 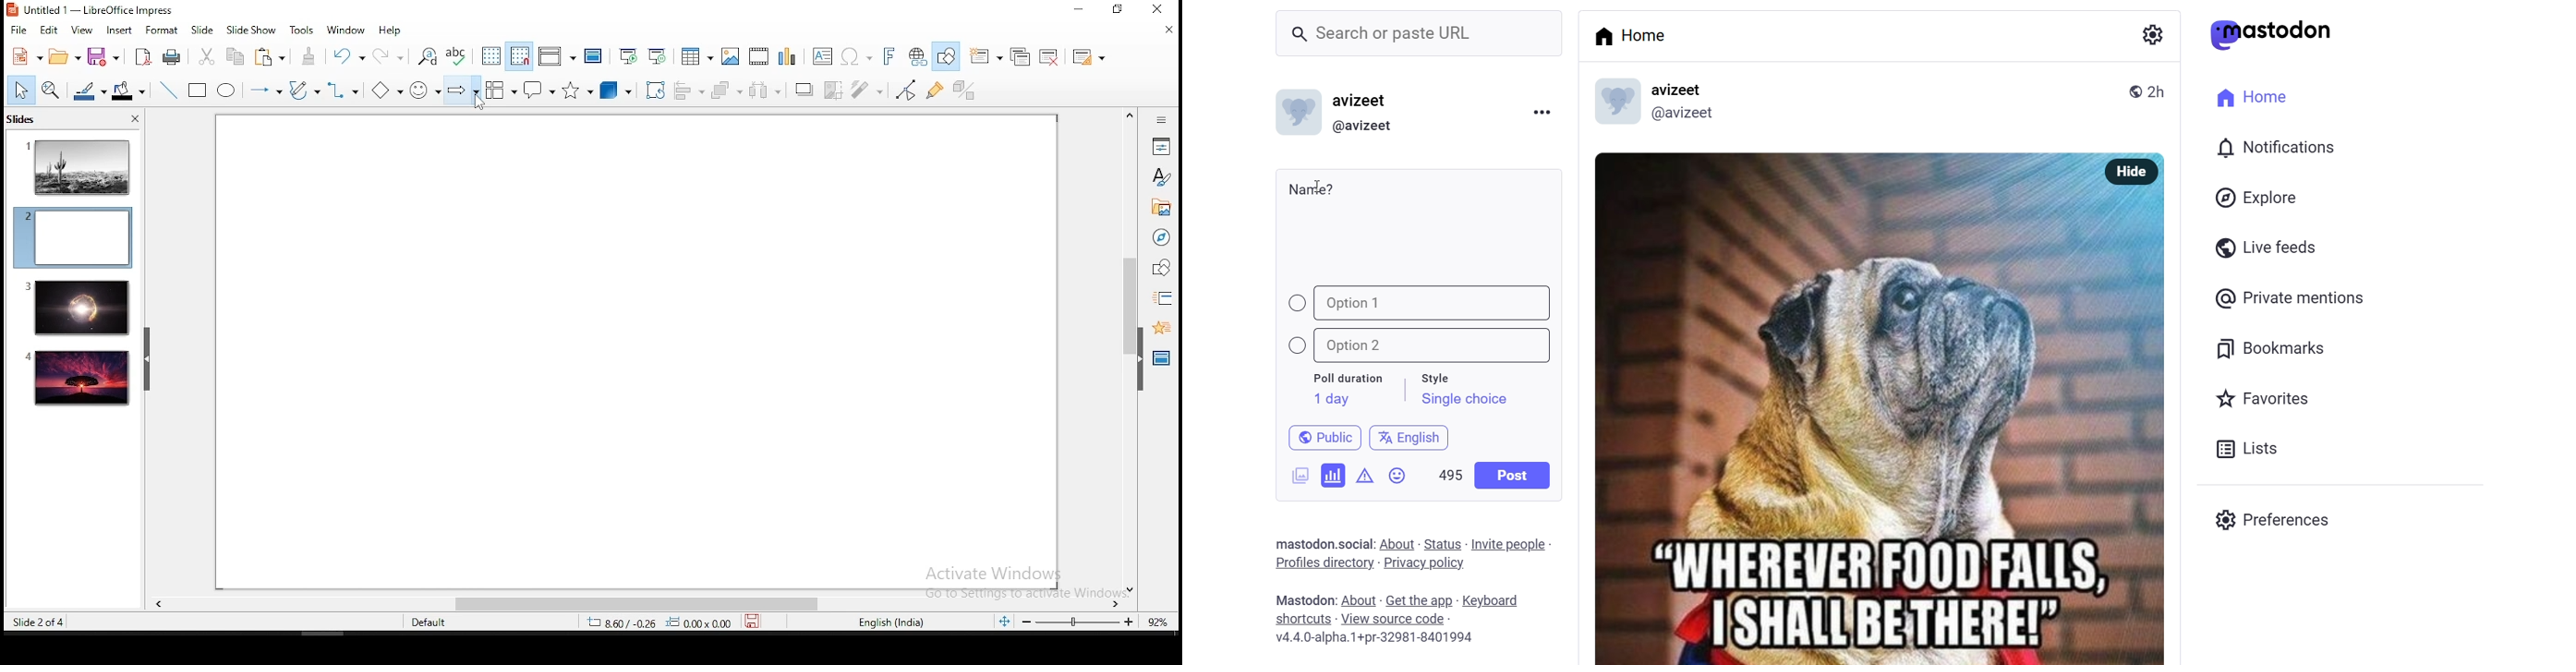 I want to click on show gluepoint functions, so click(x=939, y=90).